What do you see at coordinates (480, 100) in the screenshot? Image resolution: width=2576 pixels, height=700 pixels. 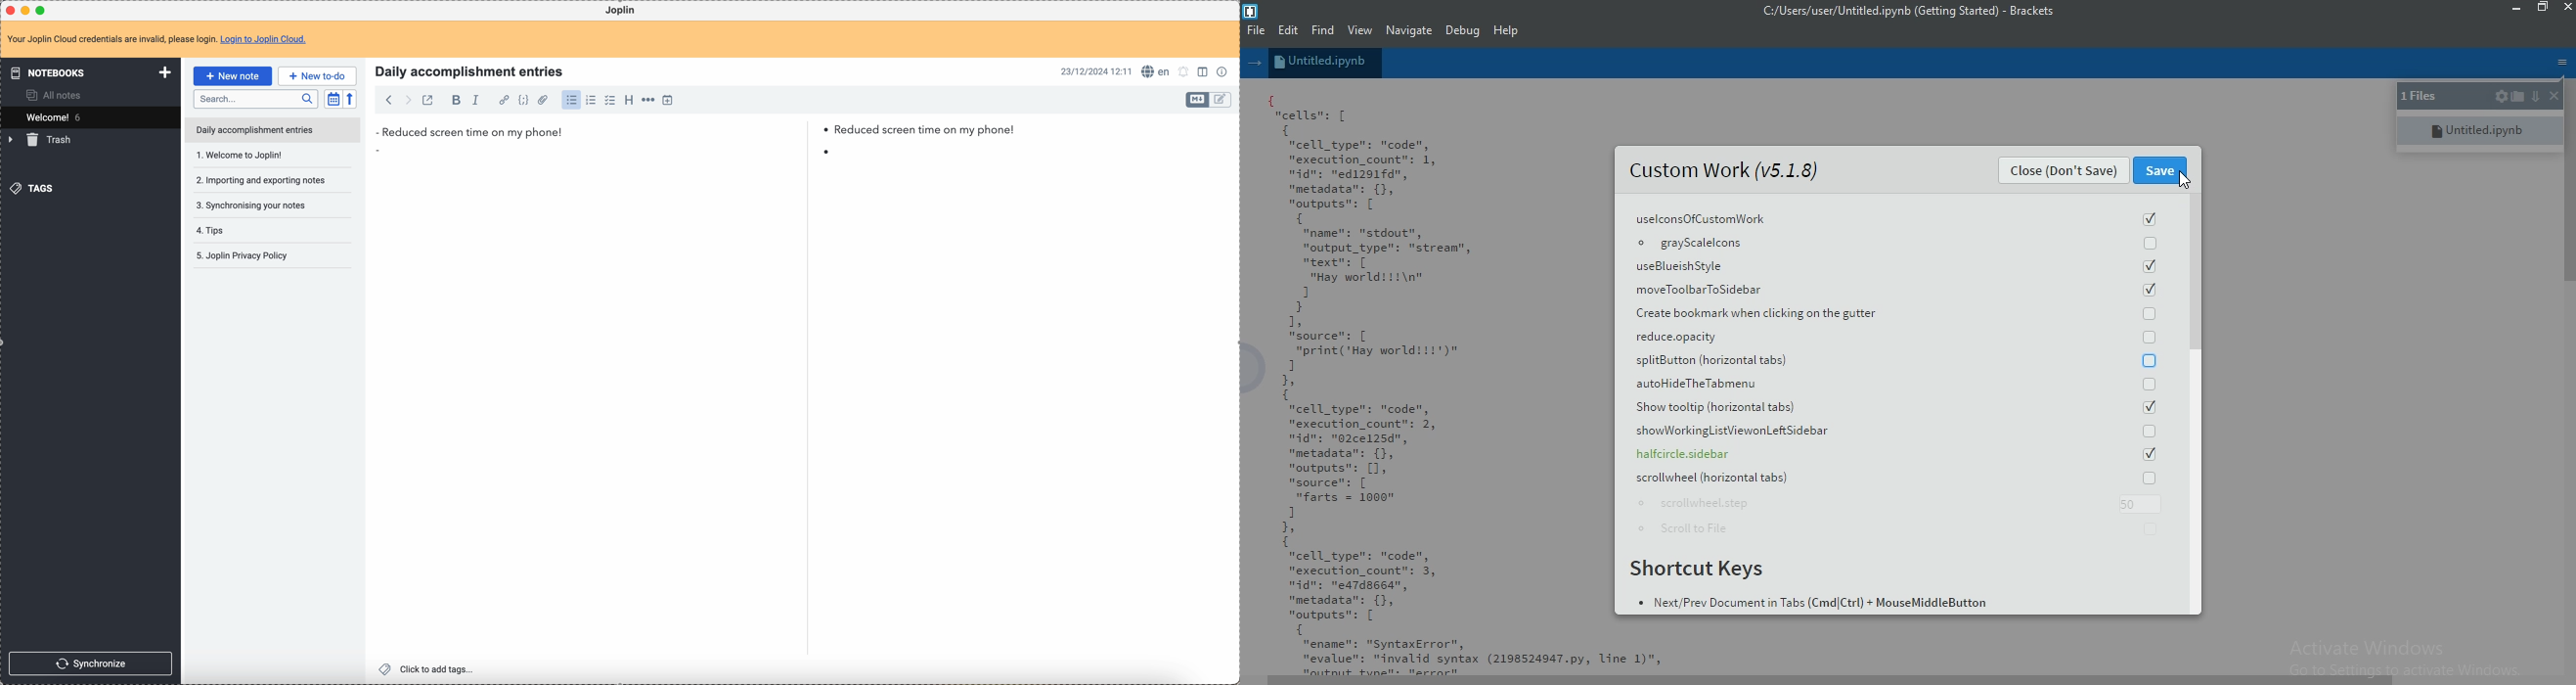 I see `italic` at bounding box center [480, 100].